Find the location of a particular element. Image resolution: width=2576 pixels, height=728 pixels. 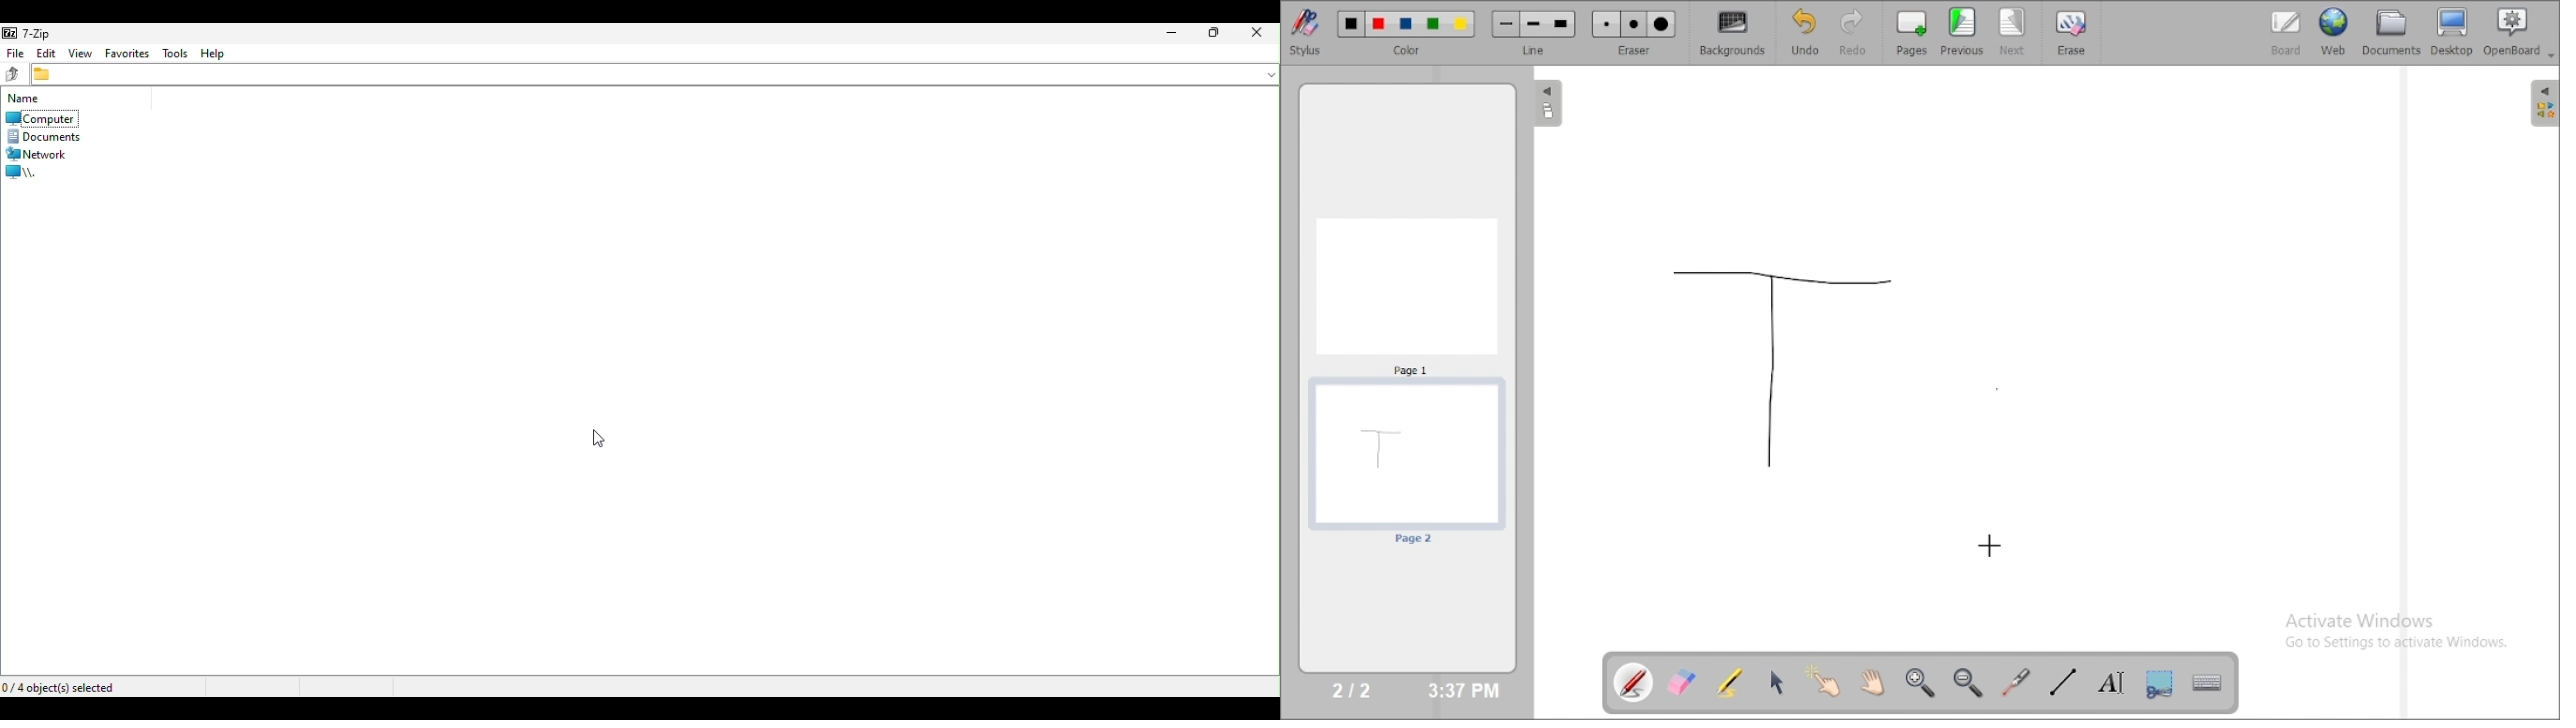

Mouse is located at coordinates (587, 437).